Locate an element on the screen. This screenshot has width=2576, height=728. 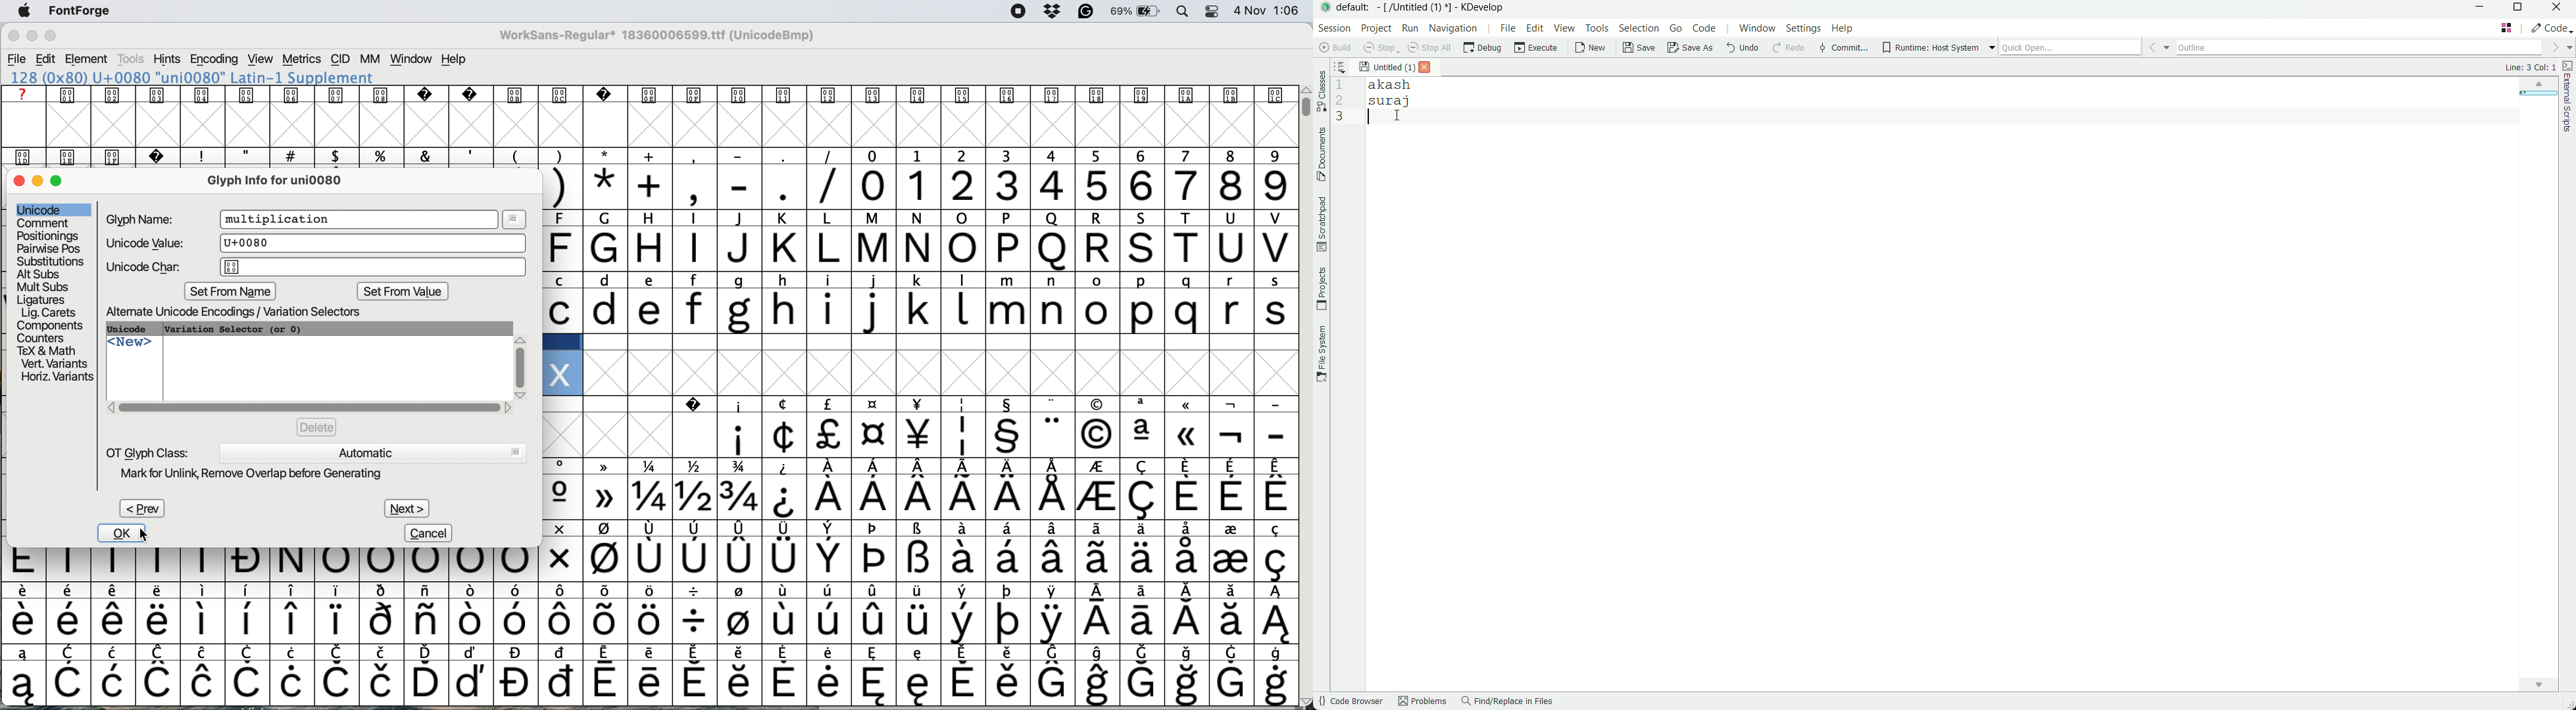
encoding is located at coordinates (213, 59).